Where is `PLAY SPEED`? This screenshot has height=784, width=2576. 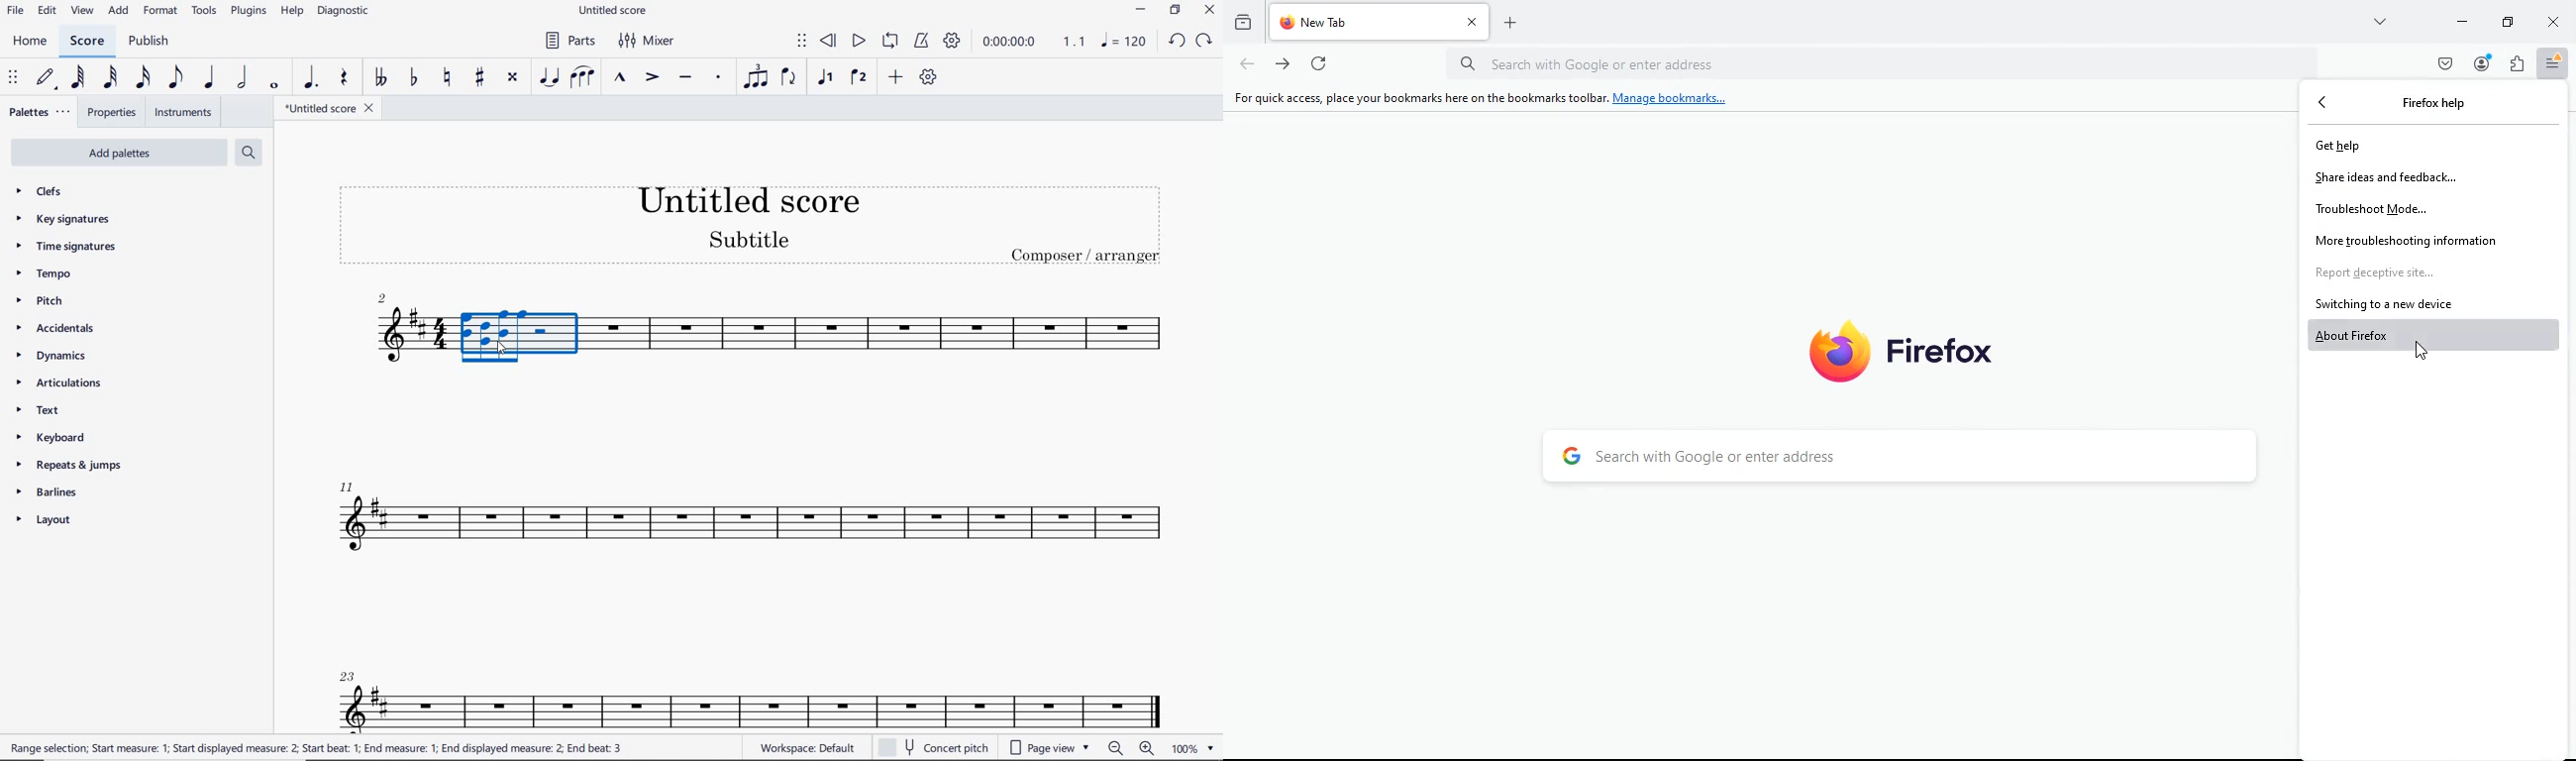
PLAY SPEED is located at coordinates (1035, 43).